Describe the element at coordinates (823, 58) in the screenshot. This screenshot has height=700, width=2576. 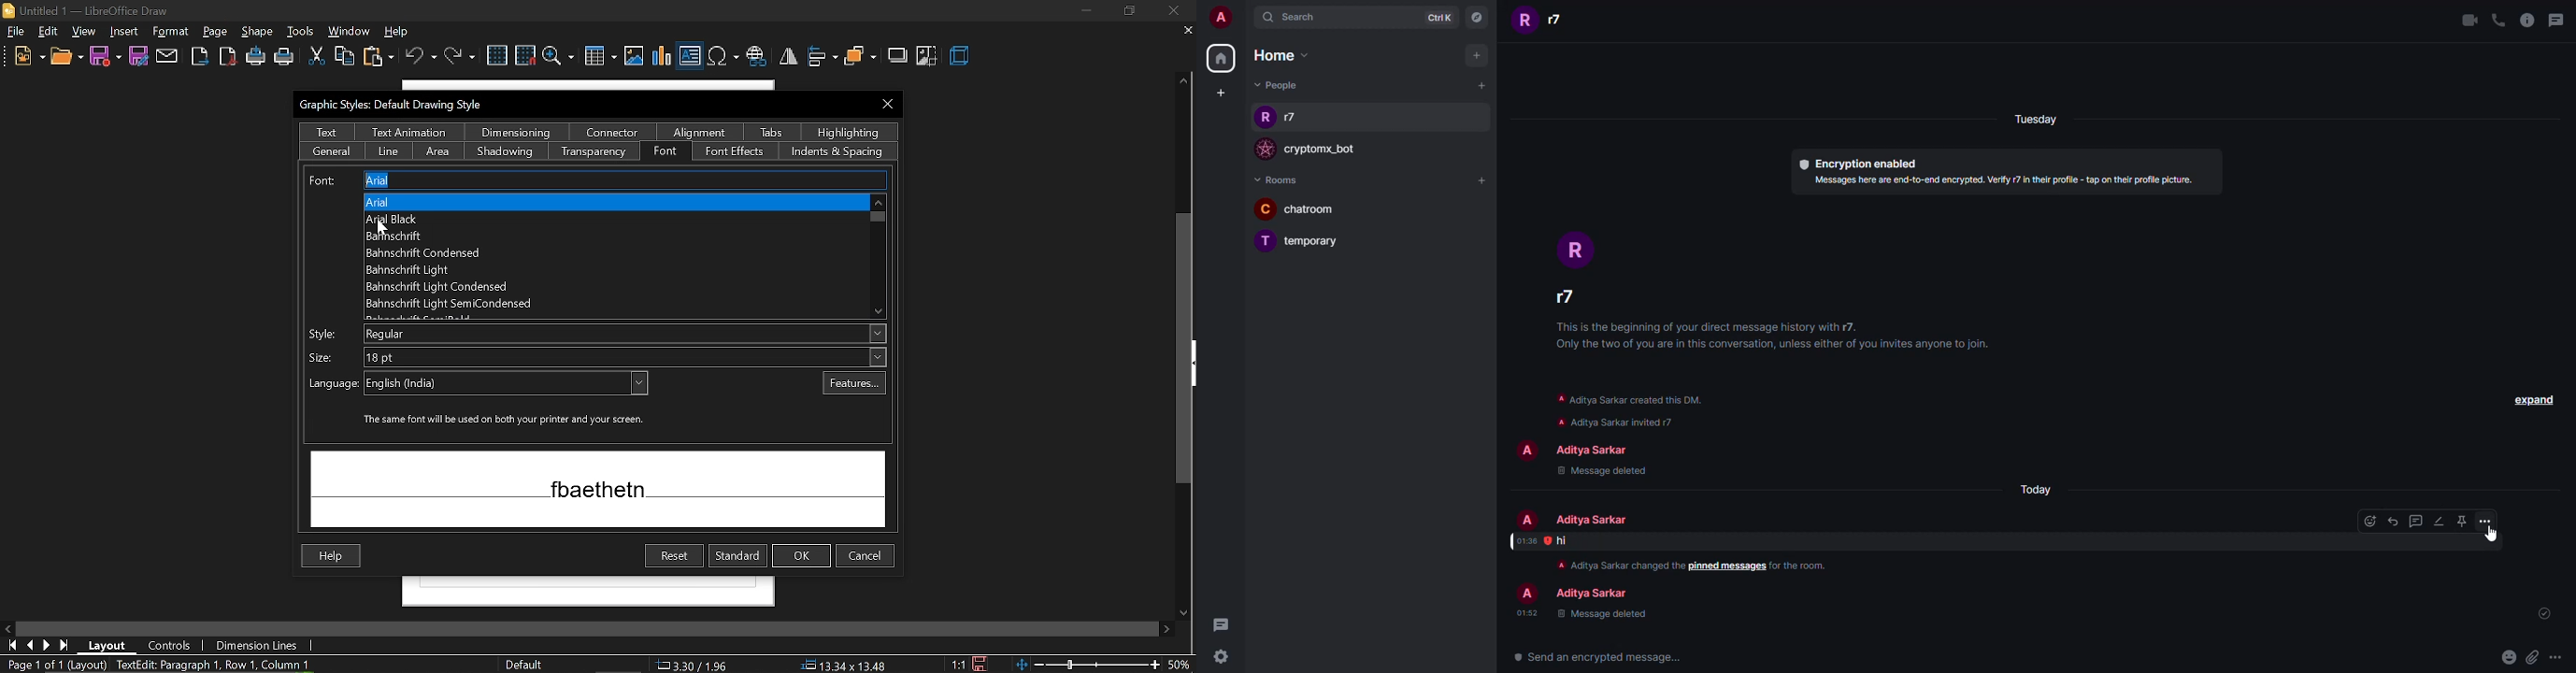
I see `align` at that location.